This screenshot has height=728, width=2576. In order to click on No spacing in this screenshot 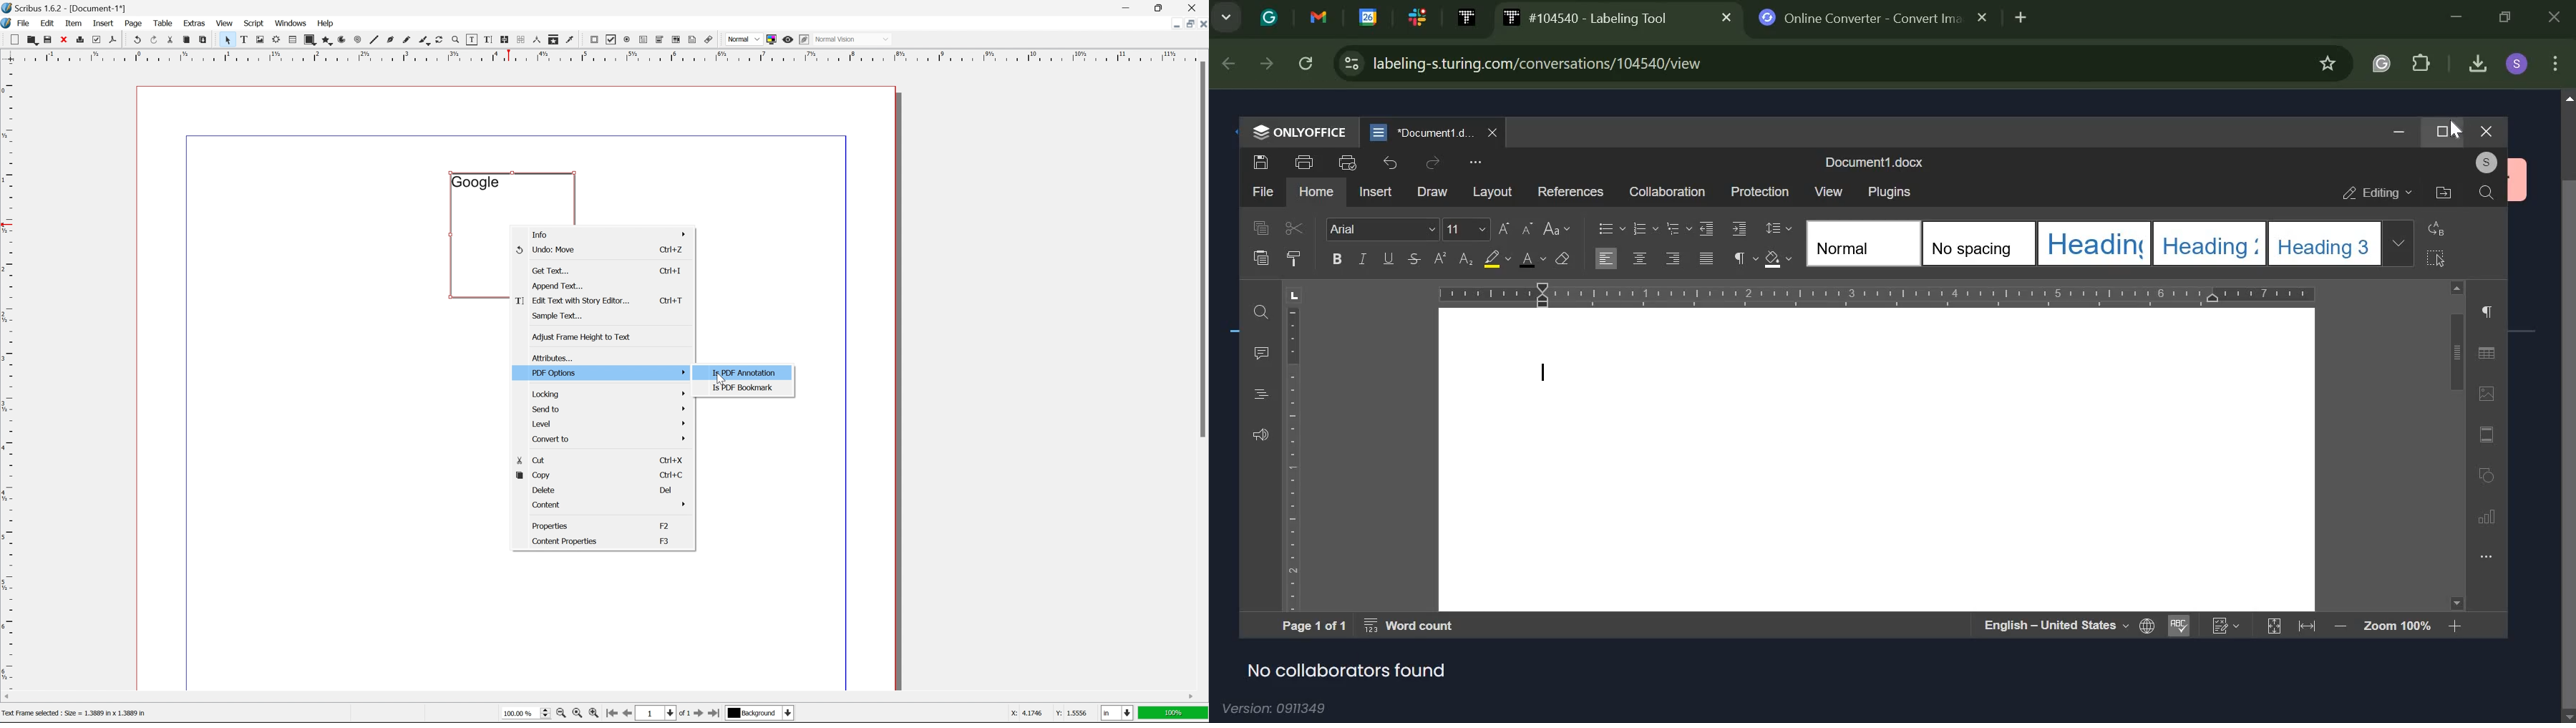, I will do `click(1980, 243)`.